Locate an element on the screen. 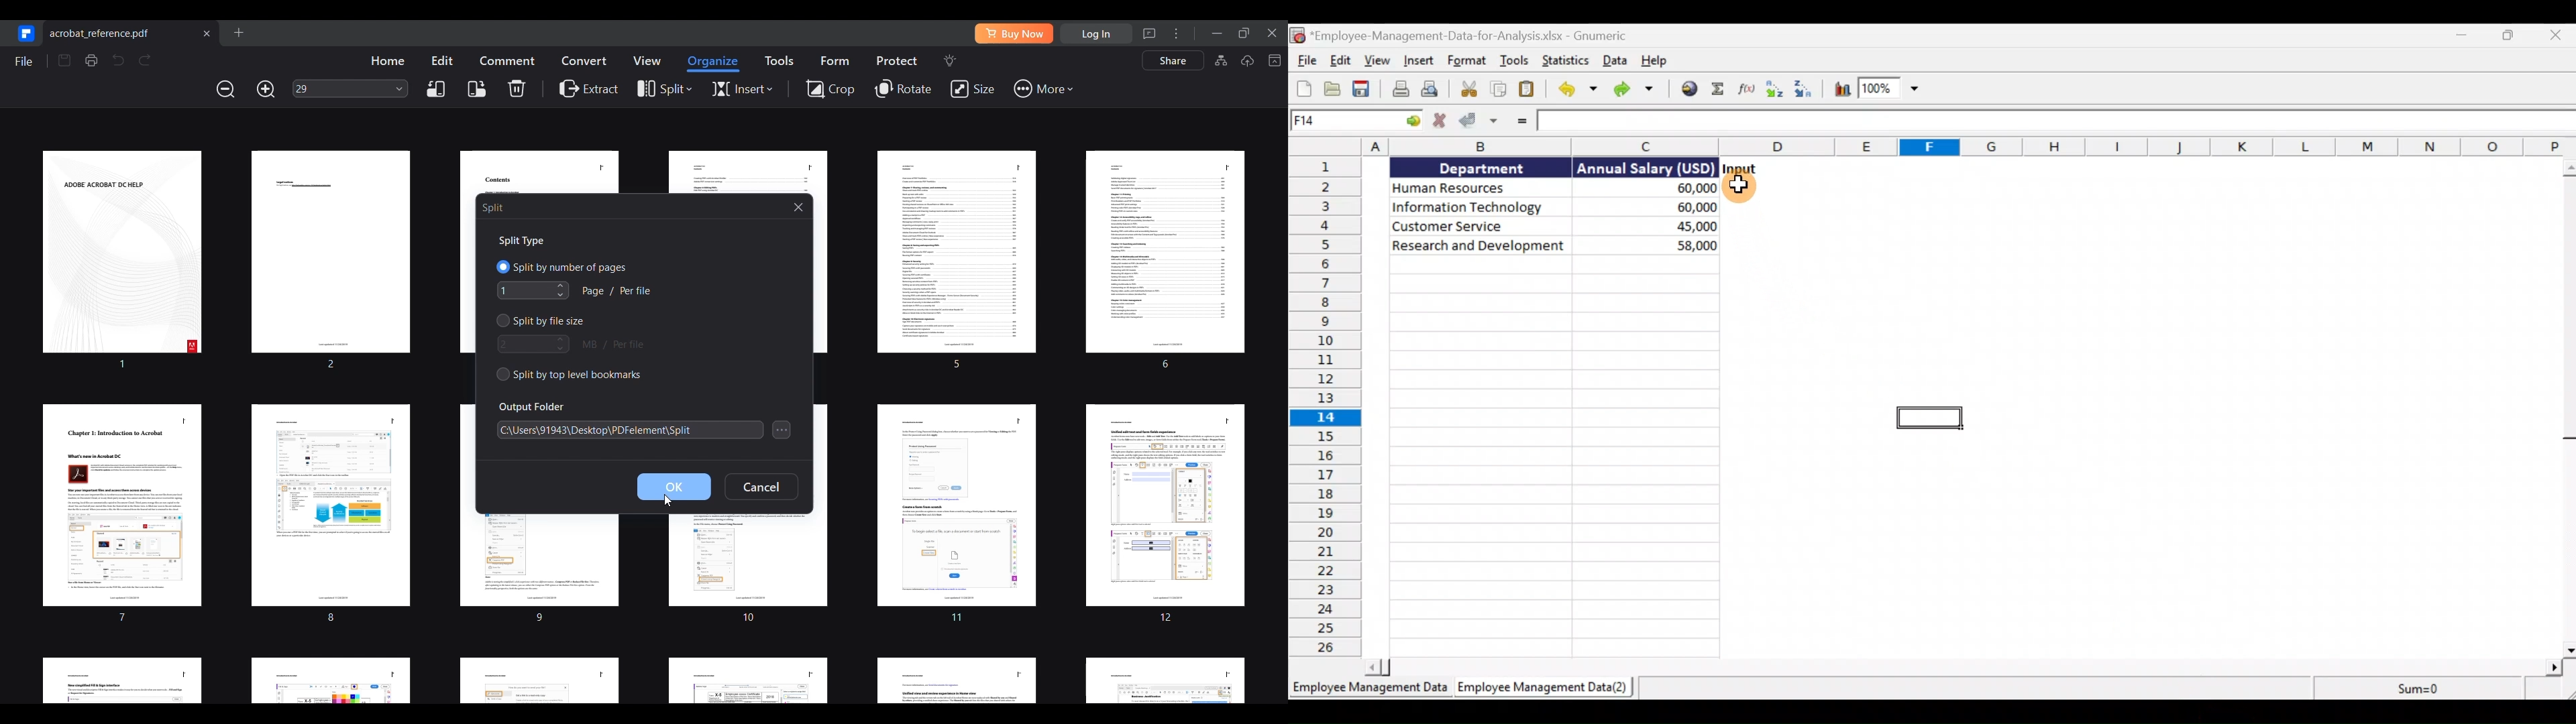 Image resolution: width=2576 pixels, height=728 pixels. Cancel change is located at coordinates (1438, 123).